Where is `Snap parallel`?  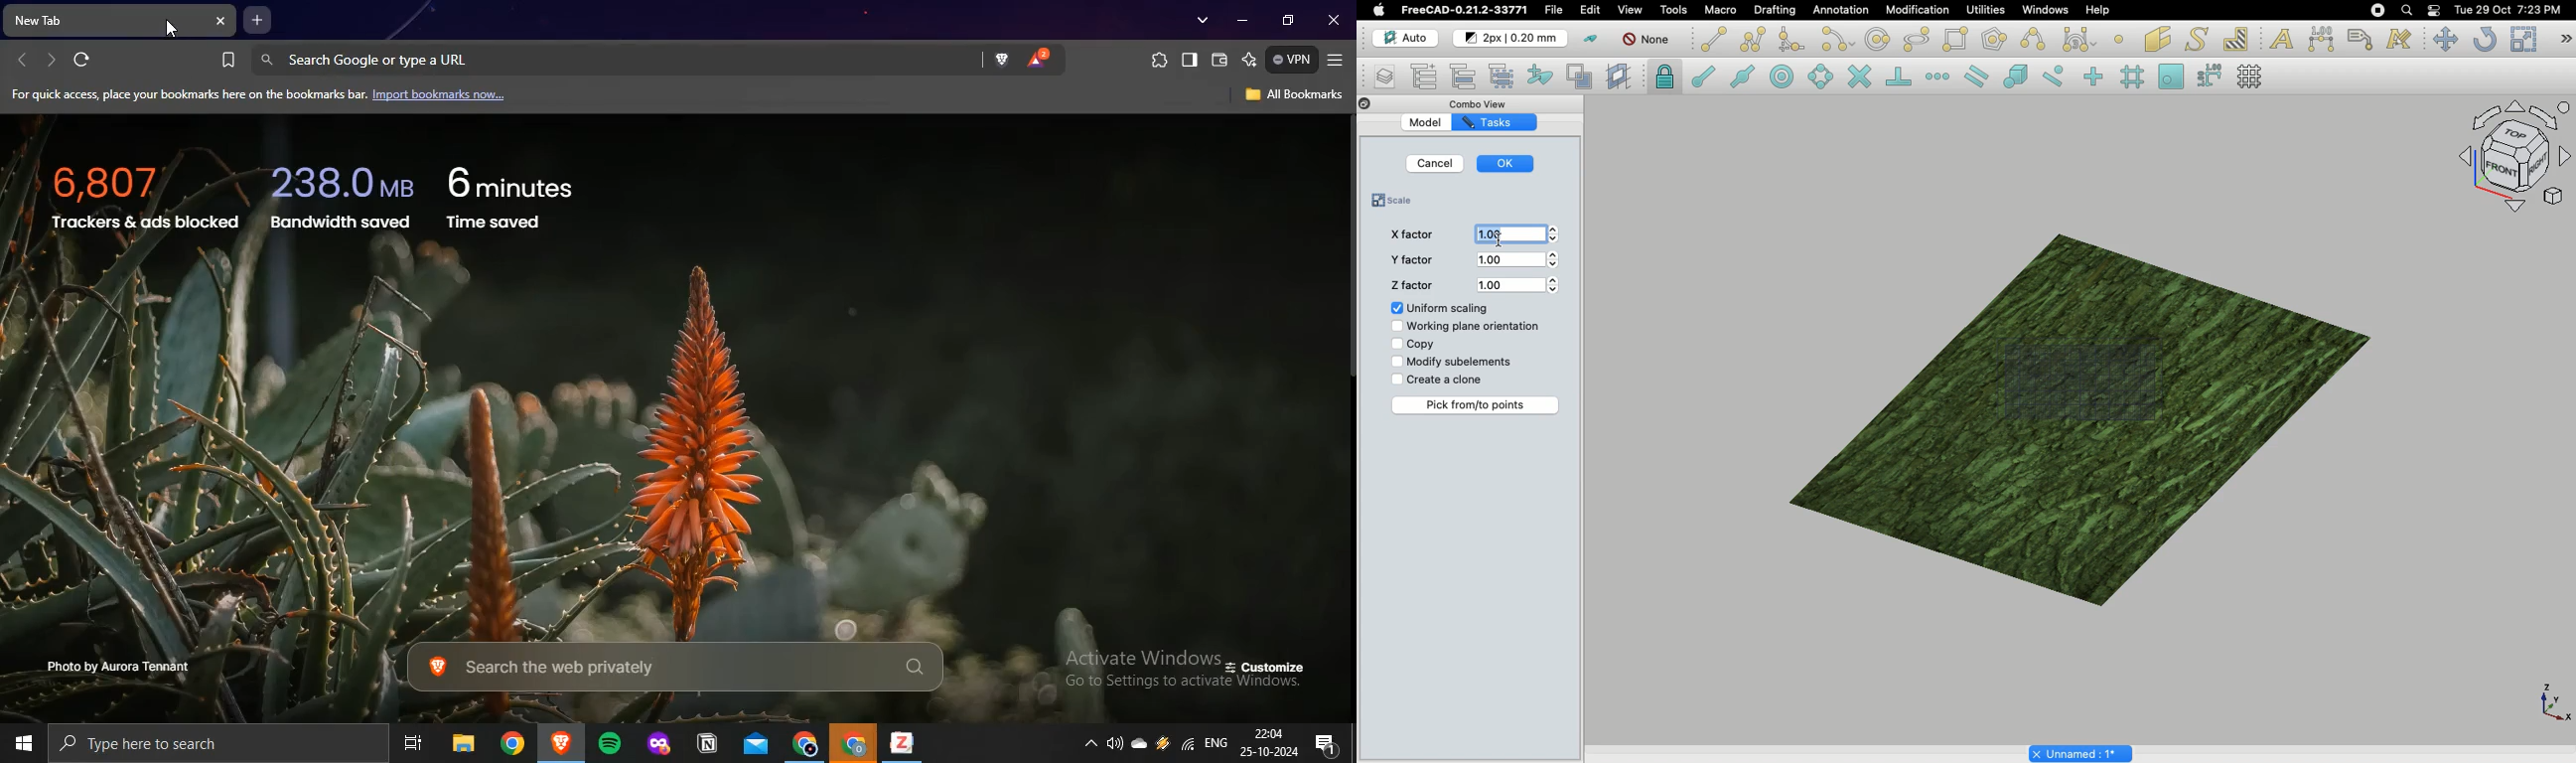 Snap parallel is located at coordinates (1975, 76).